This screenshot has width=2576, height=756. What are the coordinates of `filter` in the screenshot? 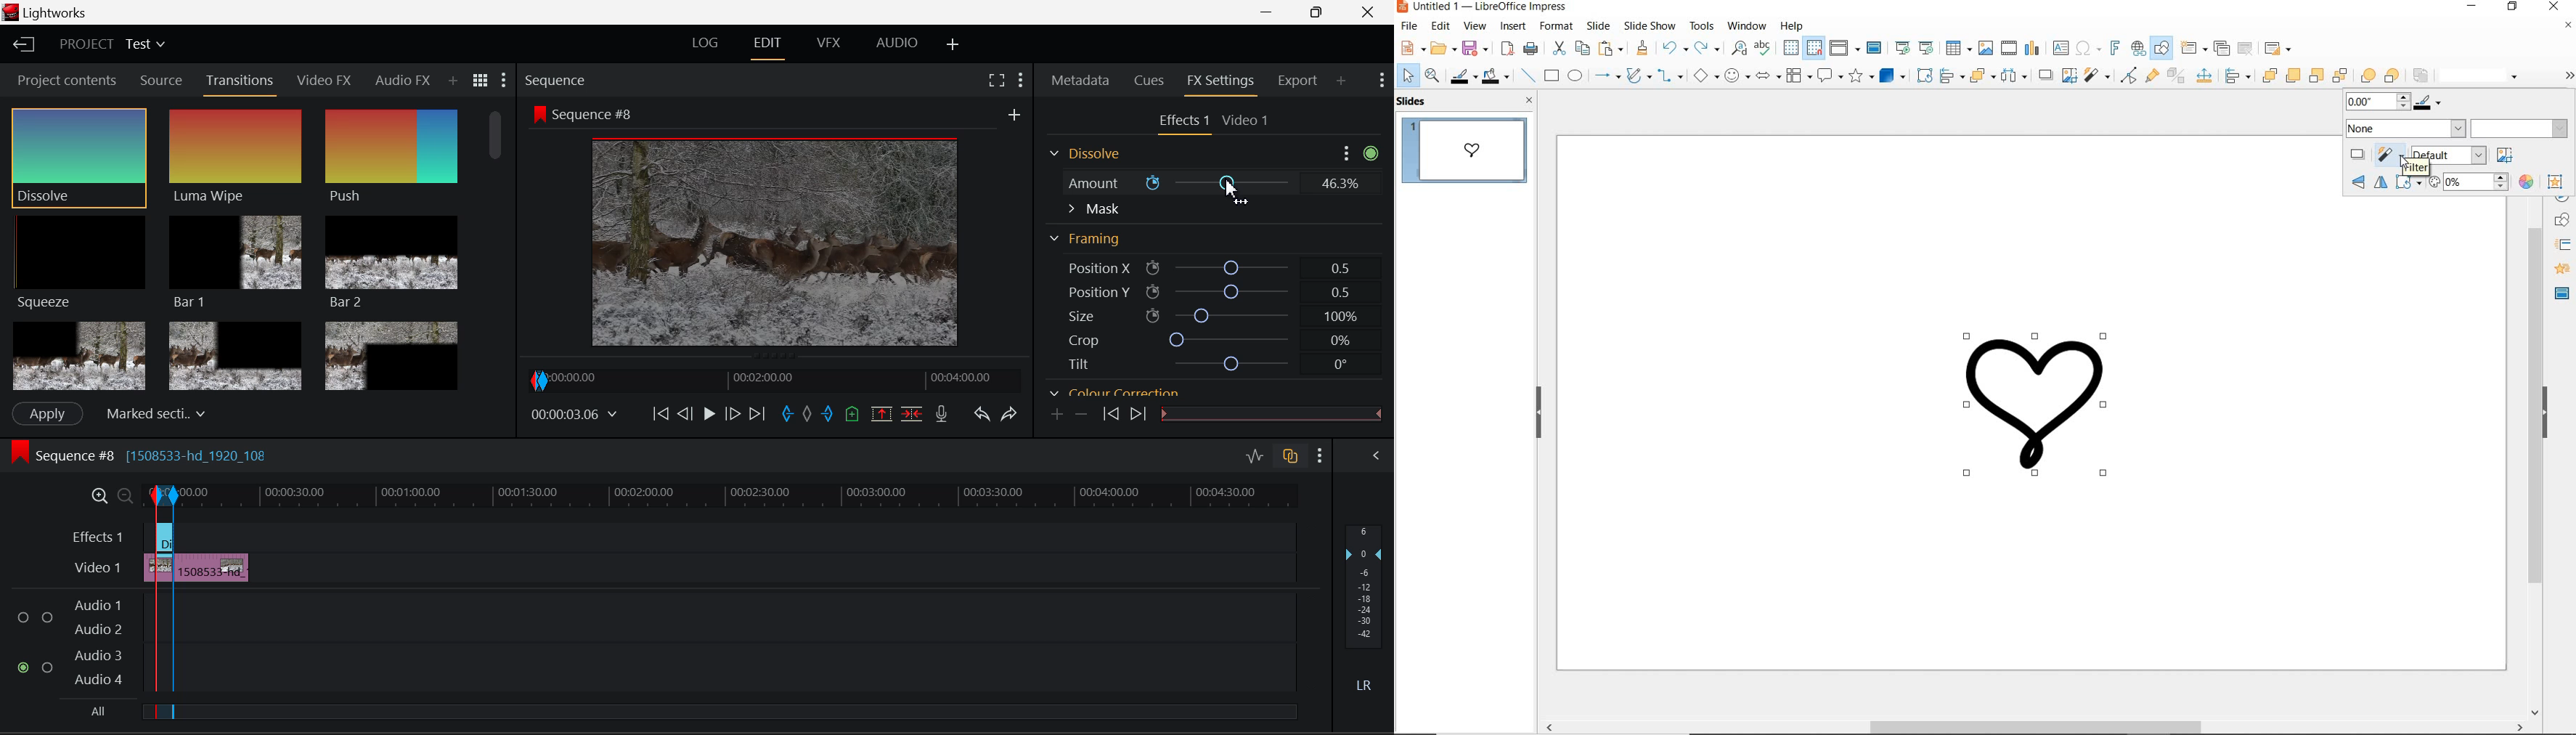 It's located at (2391, 156).